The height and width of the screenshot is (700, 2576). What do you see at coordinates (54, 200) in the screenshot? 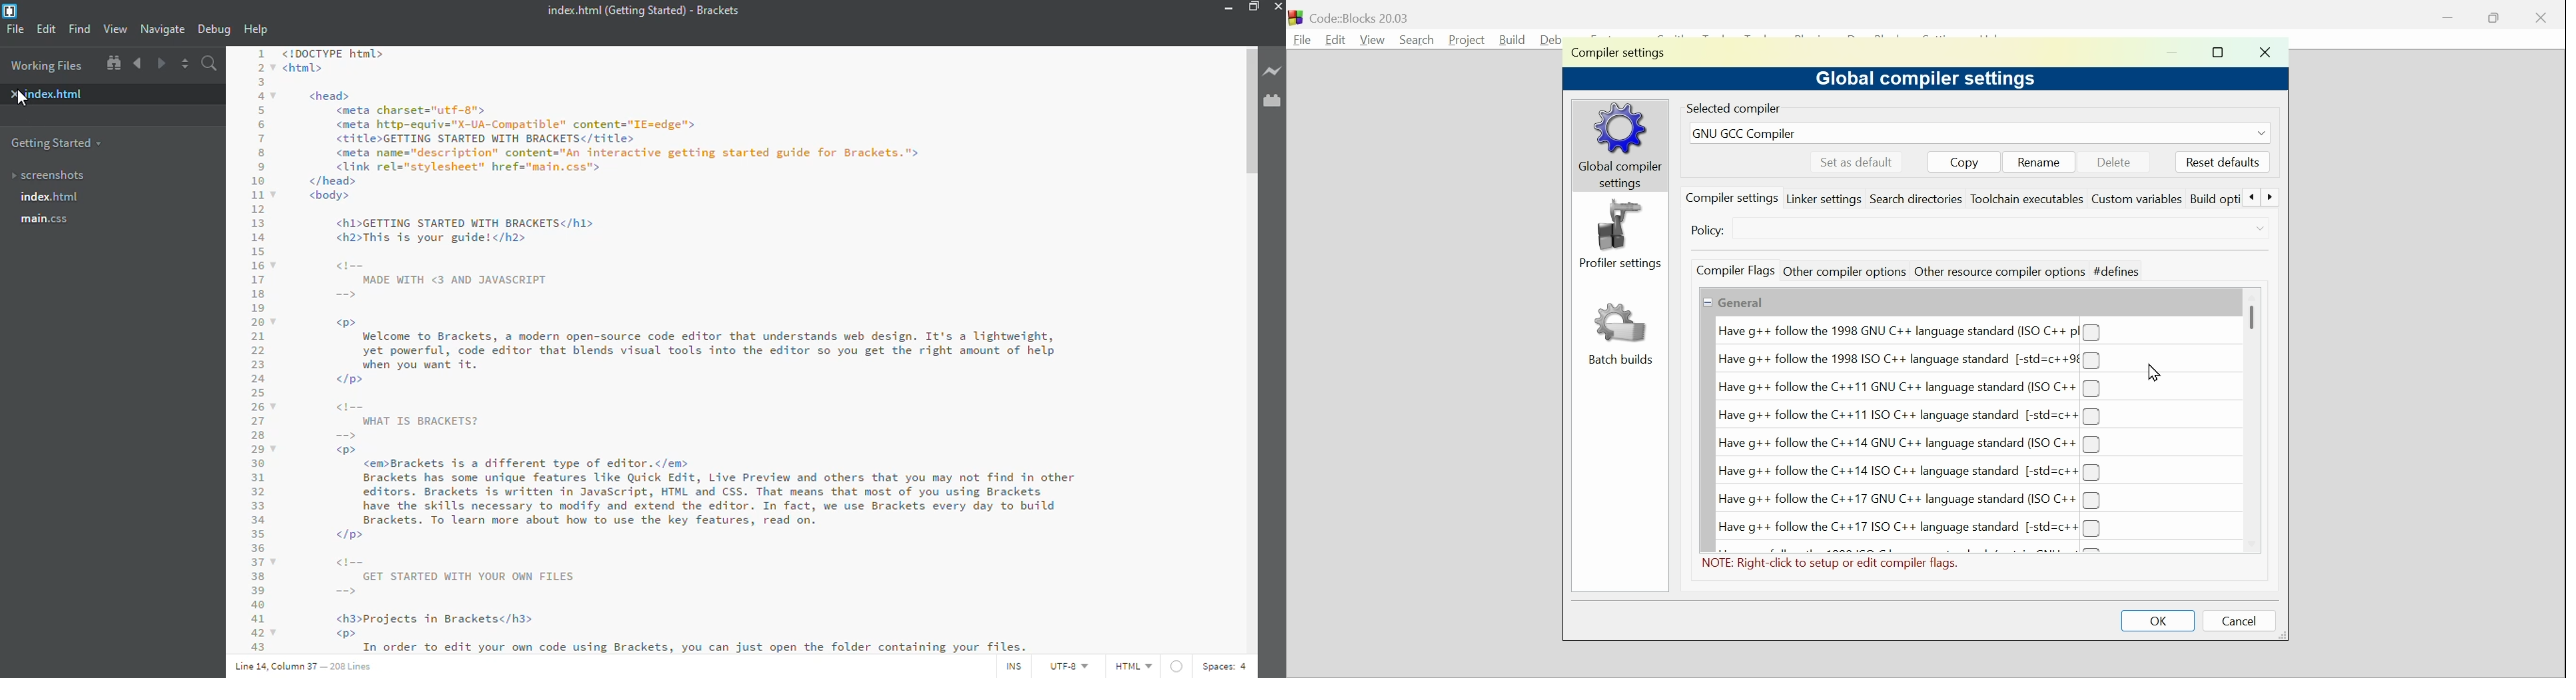
I see `index.html` at bounding box center [54, 200].